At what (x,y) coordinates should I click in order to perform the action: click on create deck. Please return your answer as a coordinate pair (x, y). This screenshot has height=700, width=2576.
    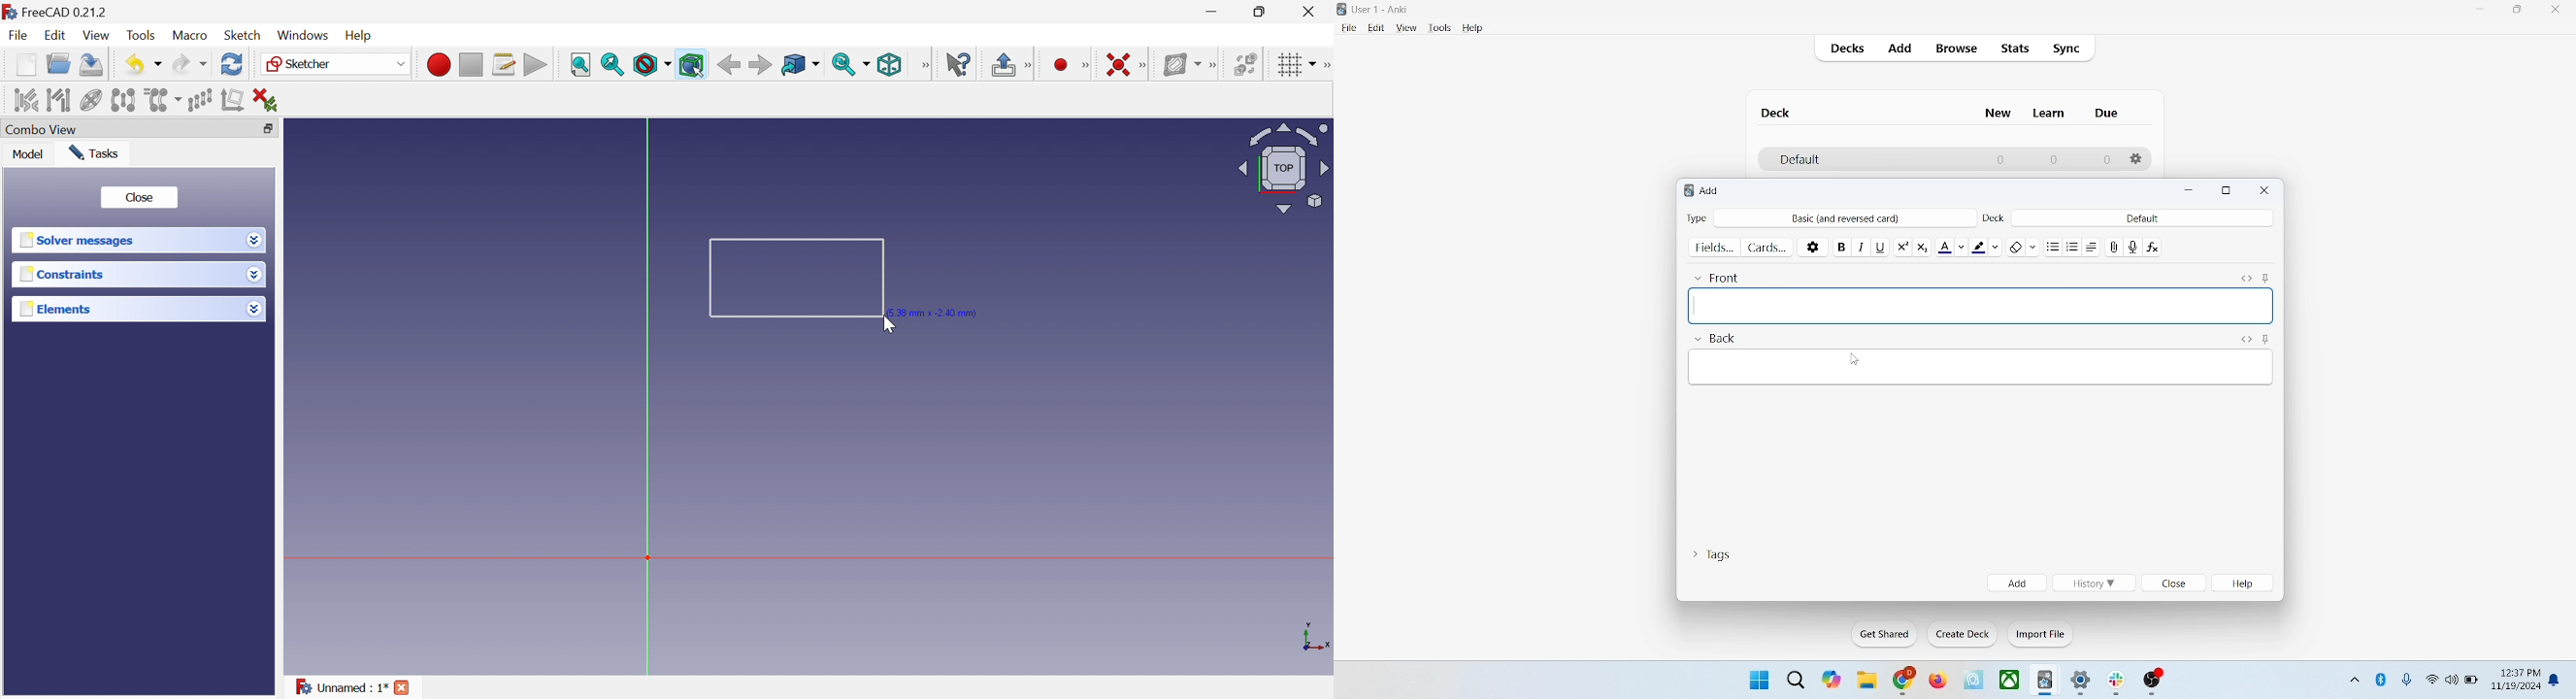
    Looking at the image, I should click on (1964, 634).